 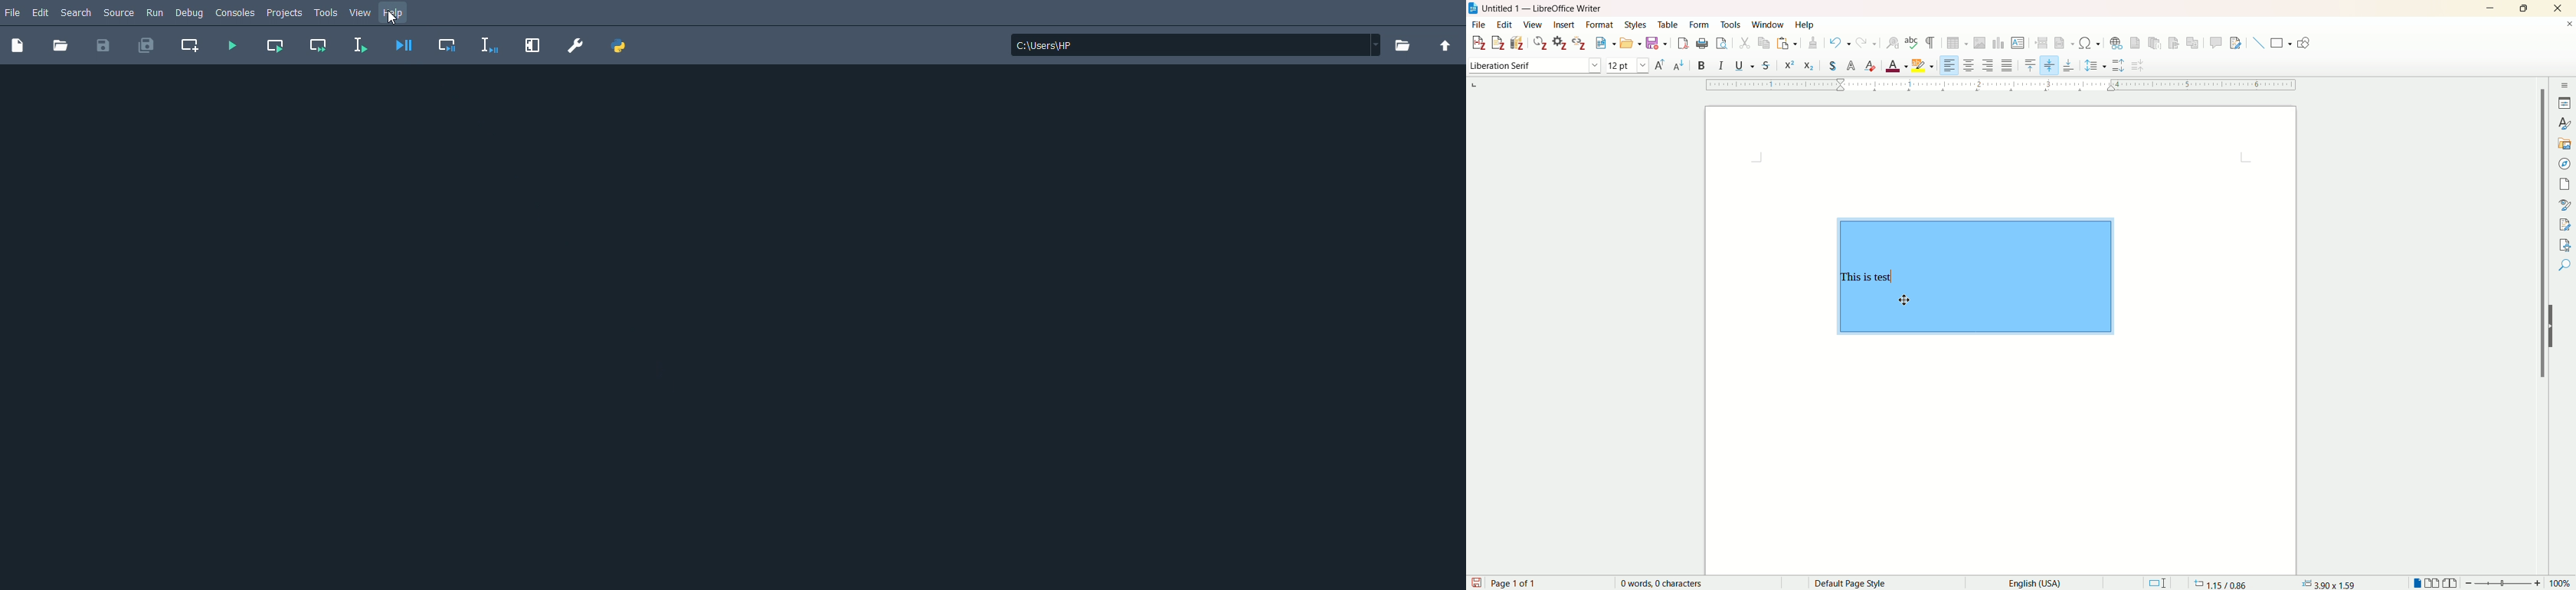 What do you see at coordinates (1606, 67) in the screenshot?
I see `through` at bounding box center [1606, 67].